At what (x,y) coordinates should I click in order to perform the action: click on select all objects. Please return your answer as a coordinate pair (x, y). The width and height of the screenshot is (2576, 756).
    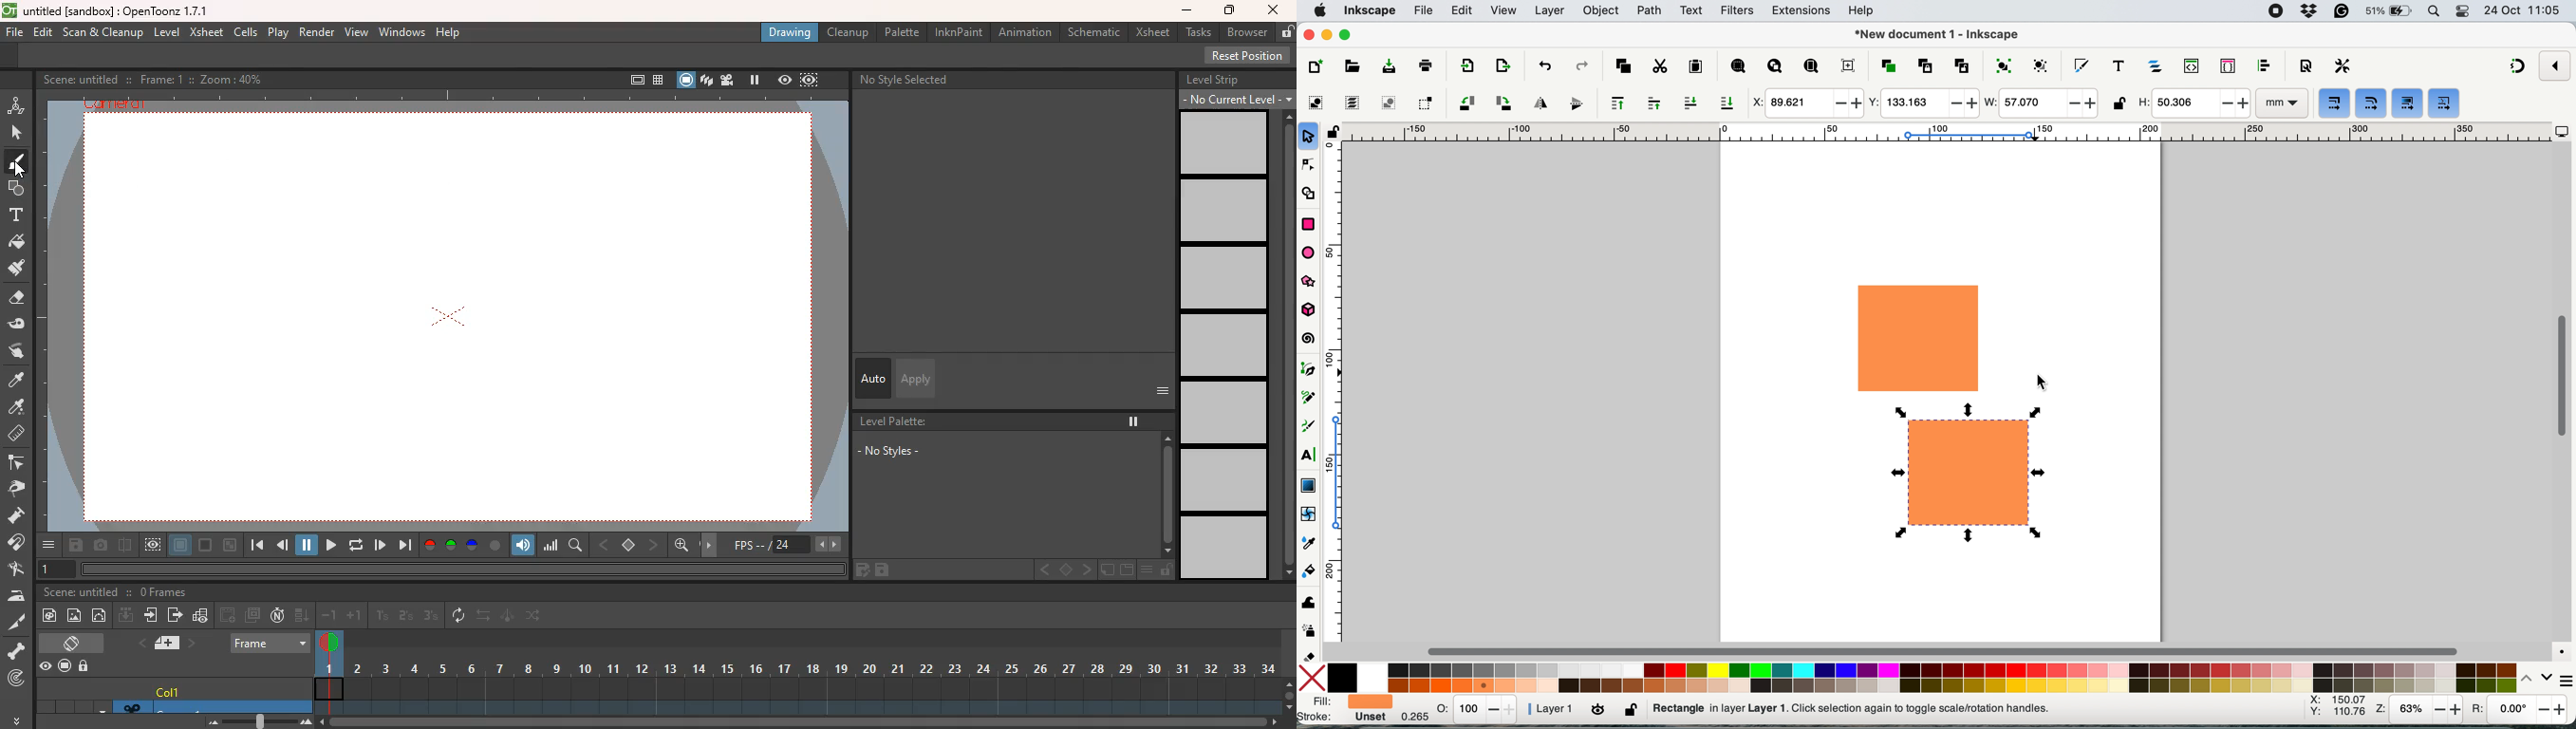
    Looking at the image, I should click on (1318, 103).